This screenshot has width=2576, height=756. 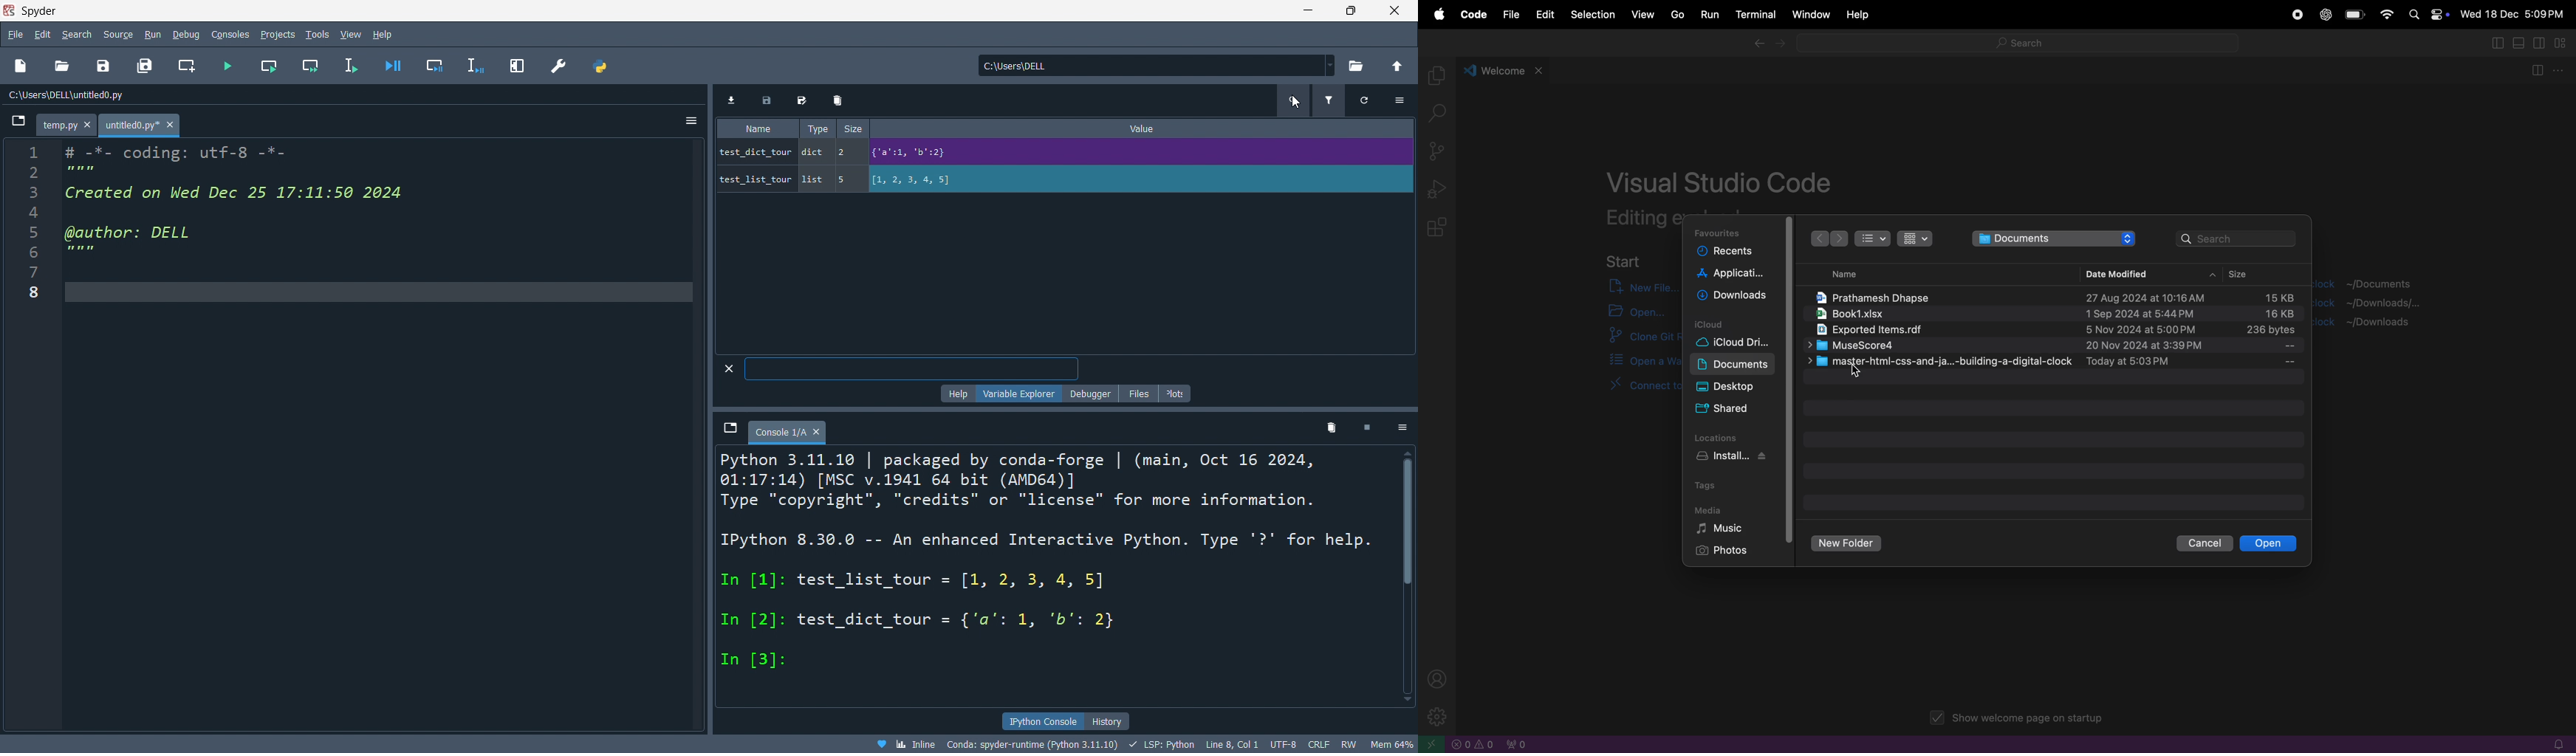 What do you see at coordinates (433, 65) in the screenshot?
I see `debug cell` at bounding box center [433, 65].